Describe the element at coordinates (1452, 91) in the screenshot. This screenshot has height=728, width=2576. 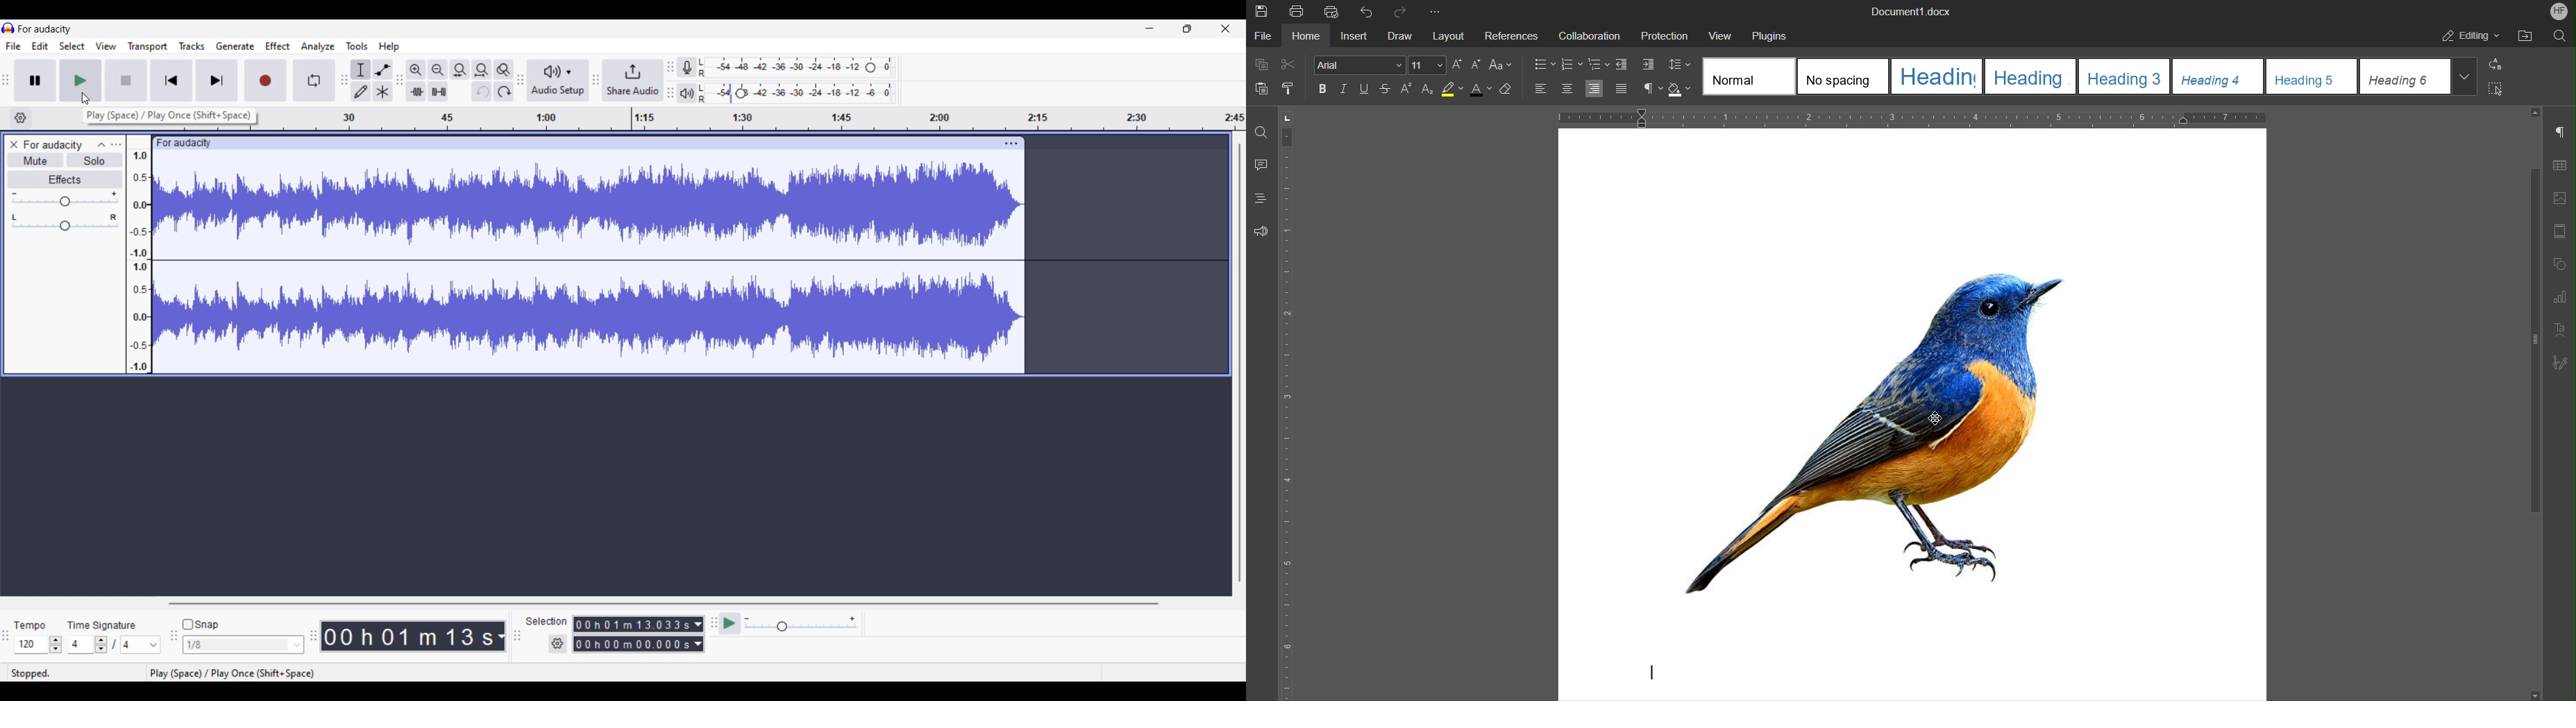
I see `Highlight` at that location.